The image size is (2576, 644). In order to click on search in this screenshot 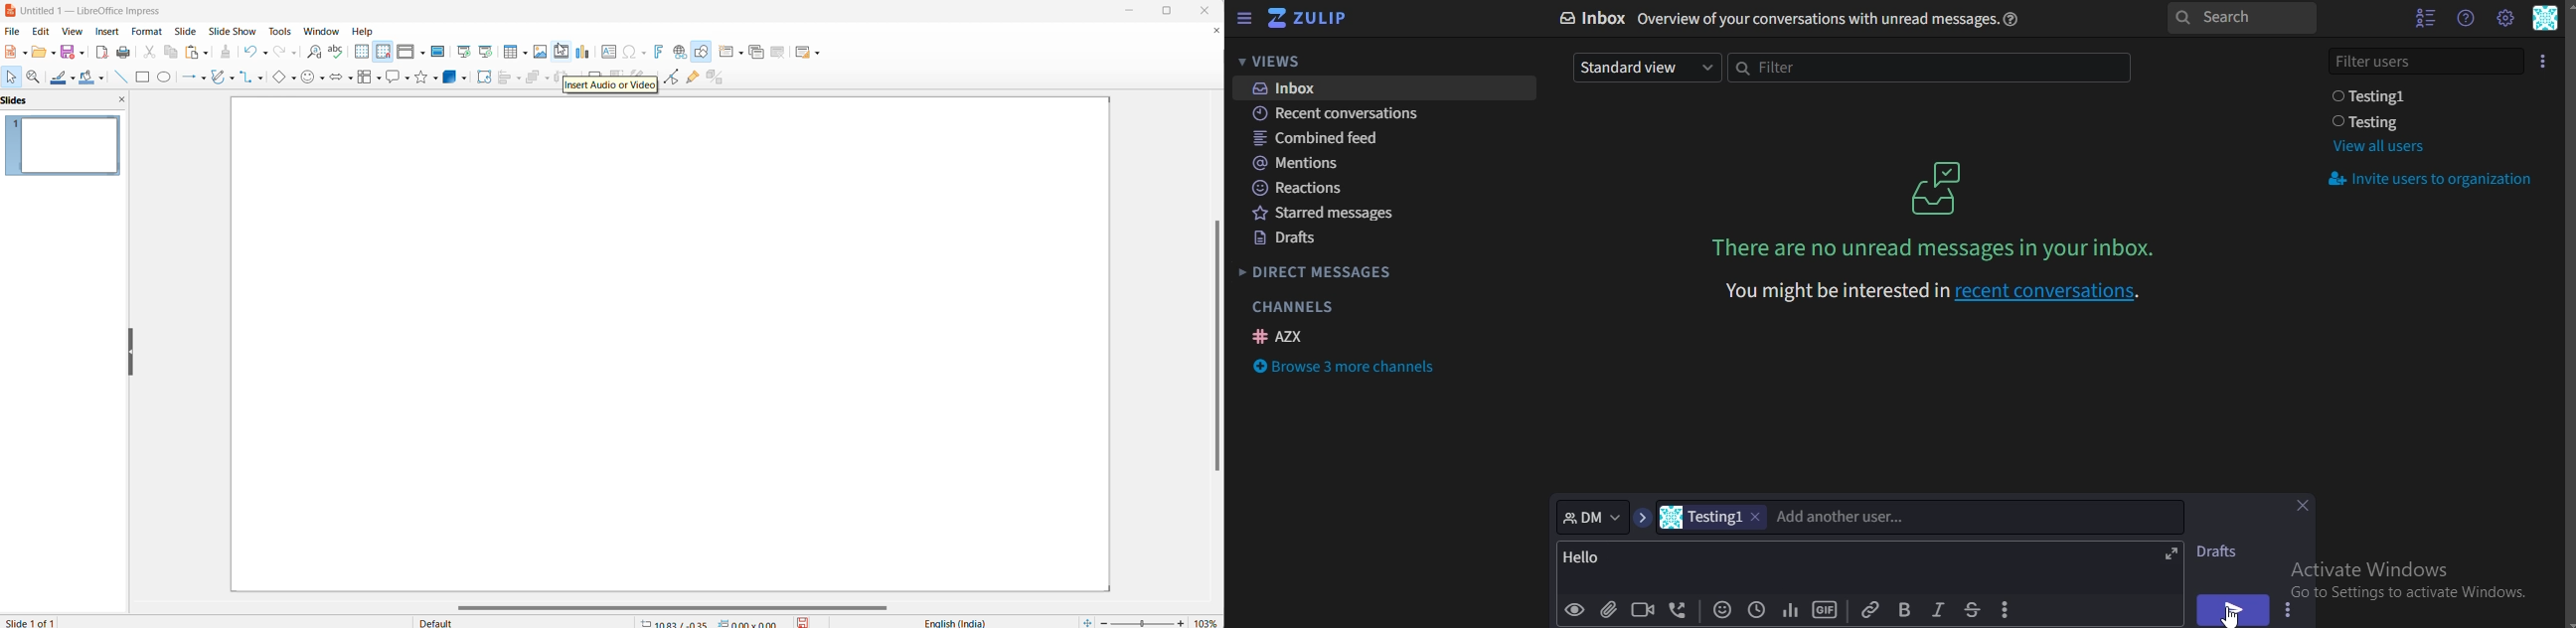, I will do `click(2240, 19)`.